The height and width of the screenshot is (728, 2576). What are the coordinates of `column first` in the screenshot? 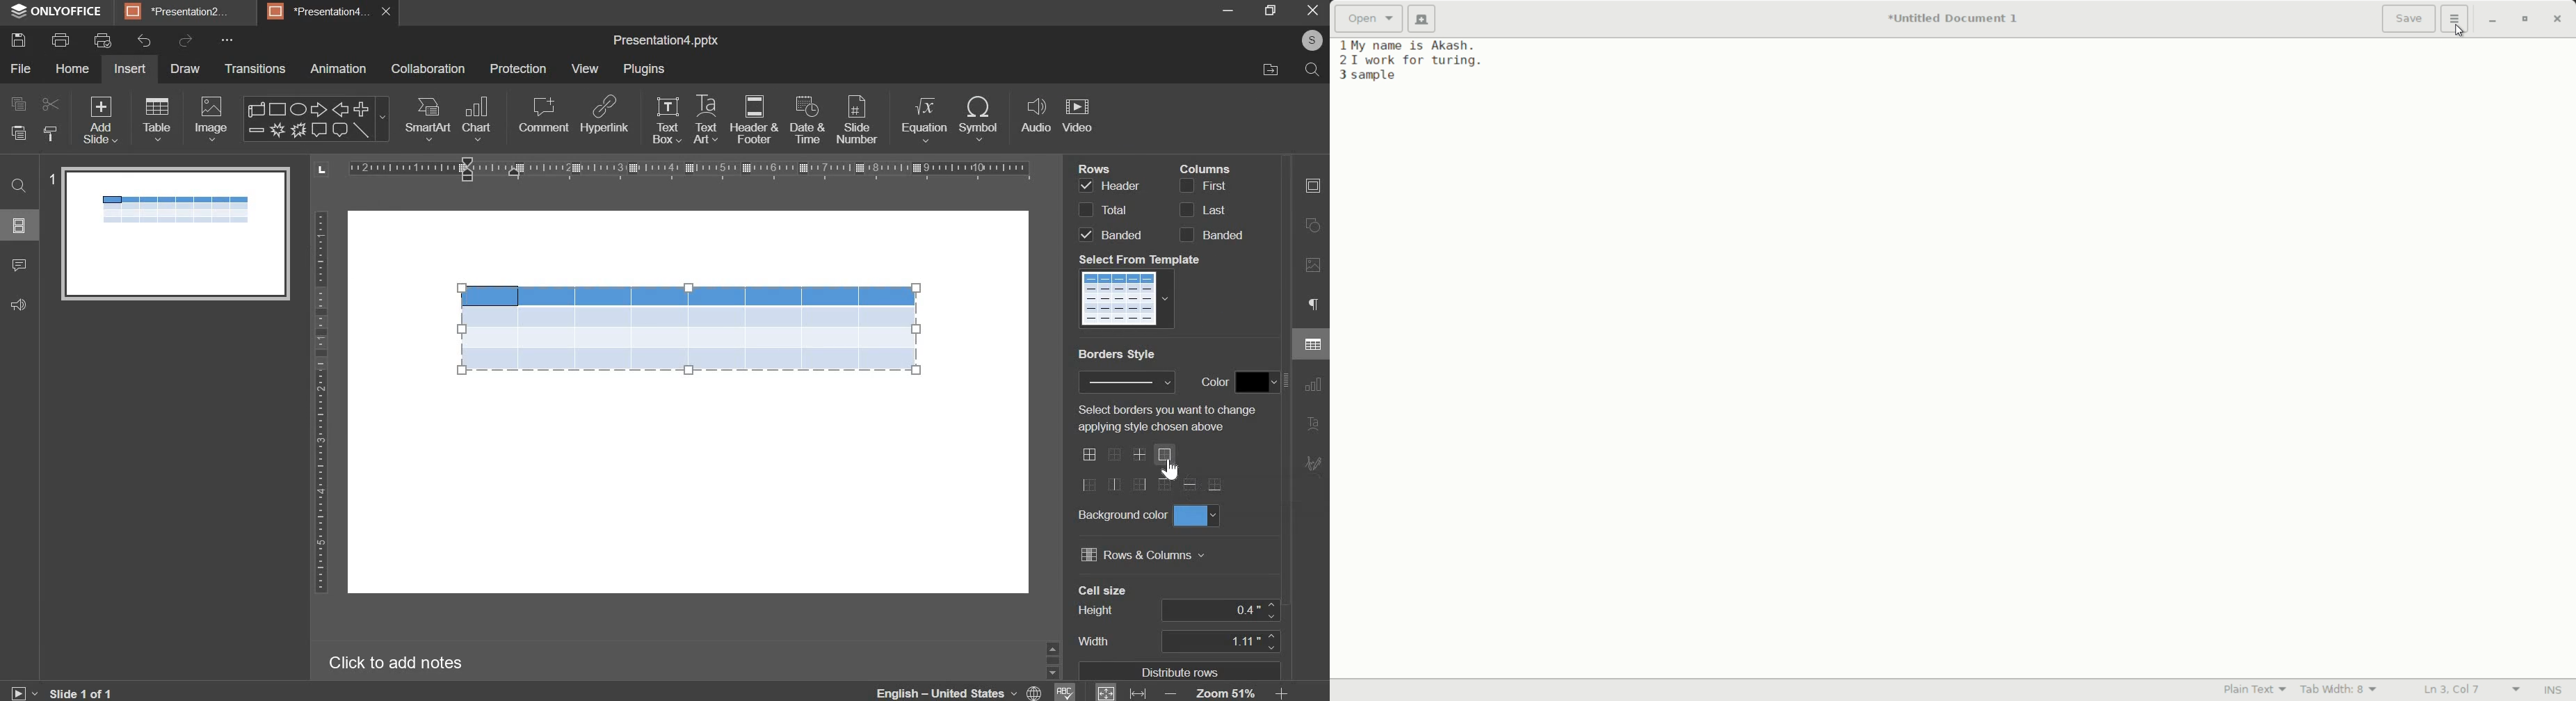 It's located at (1202, 185).